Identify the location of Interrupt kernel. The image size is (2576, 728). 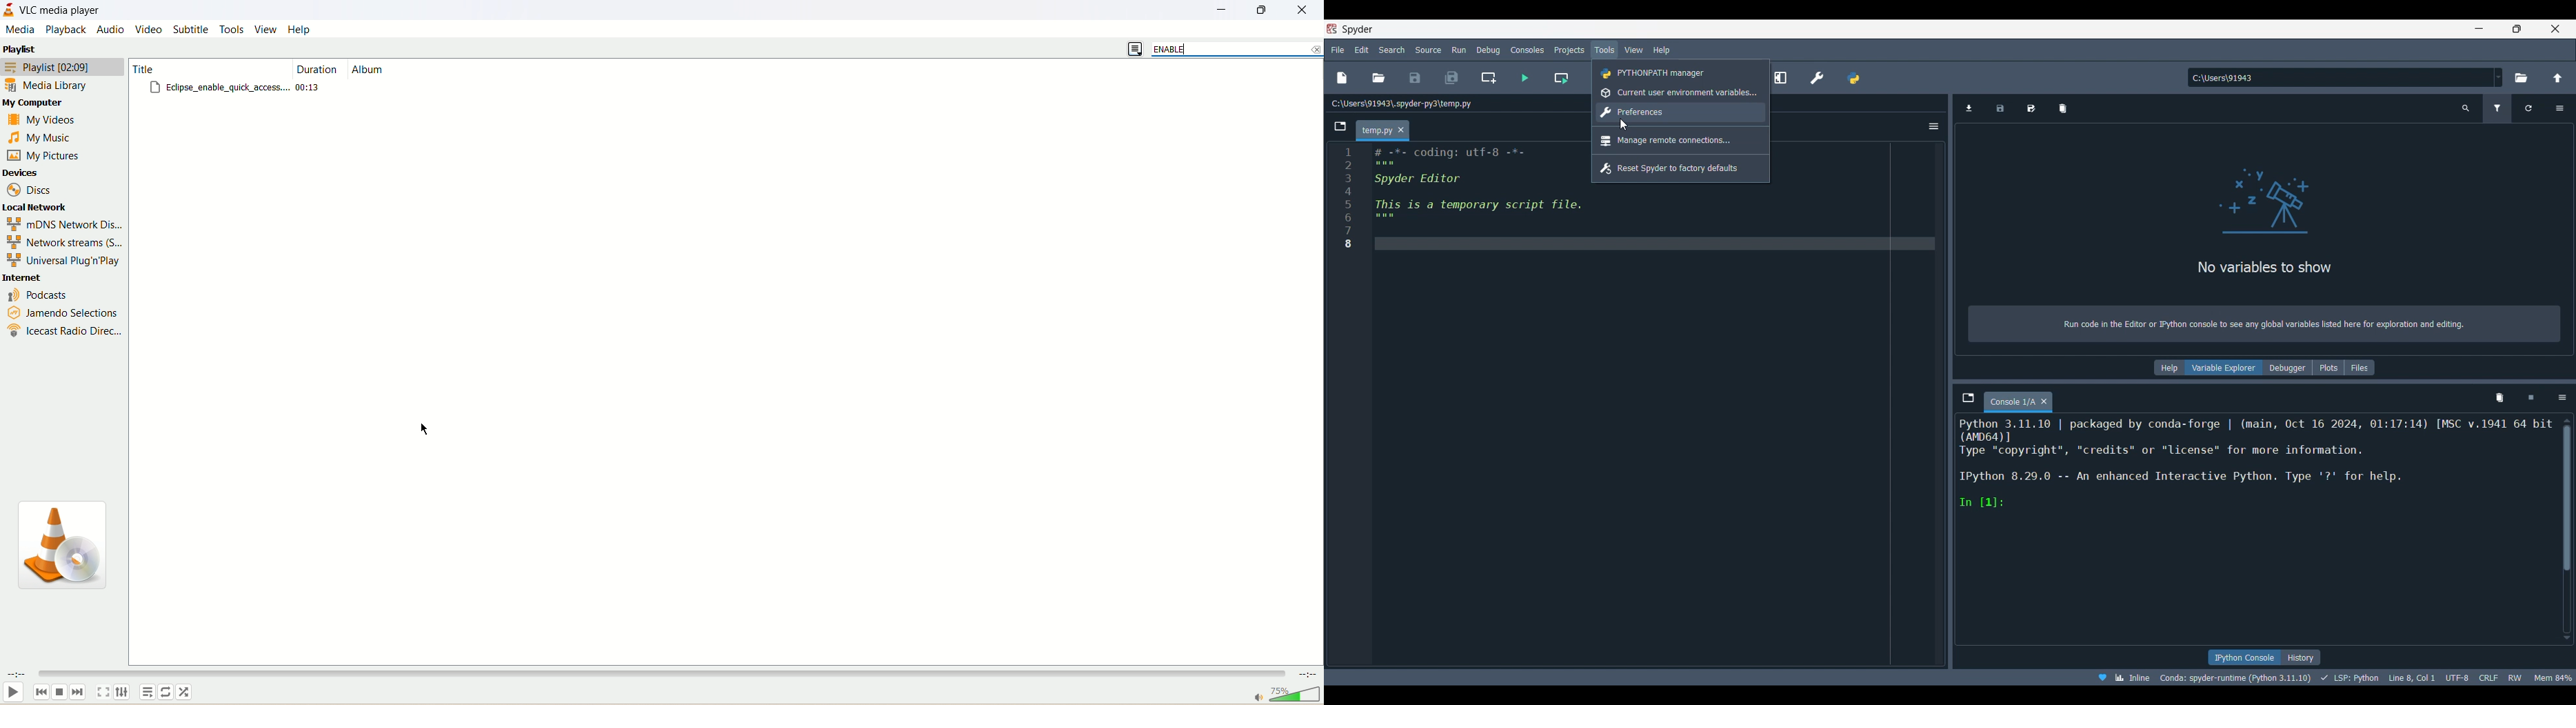
(2531, 398).